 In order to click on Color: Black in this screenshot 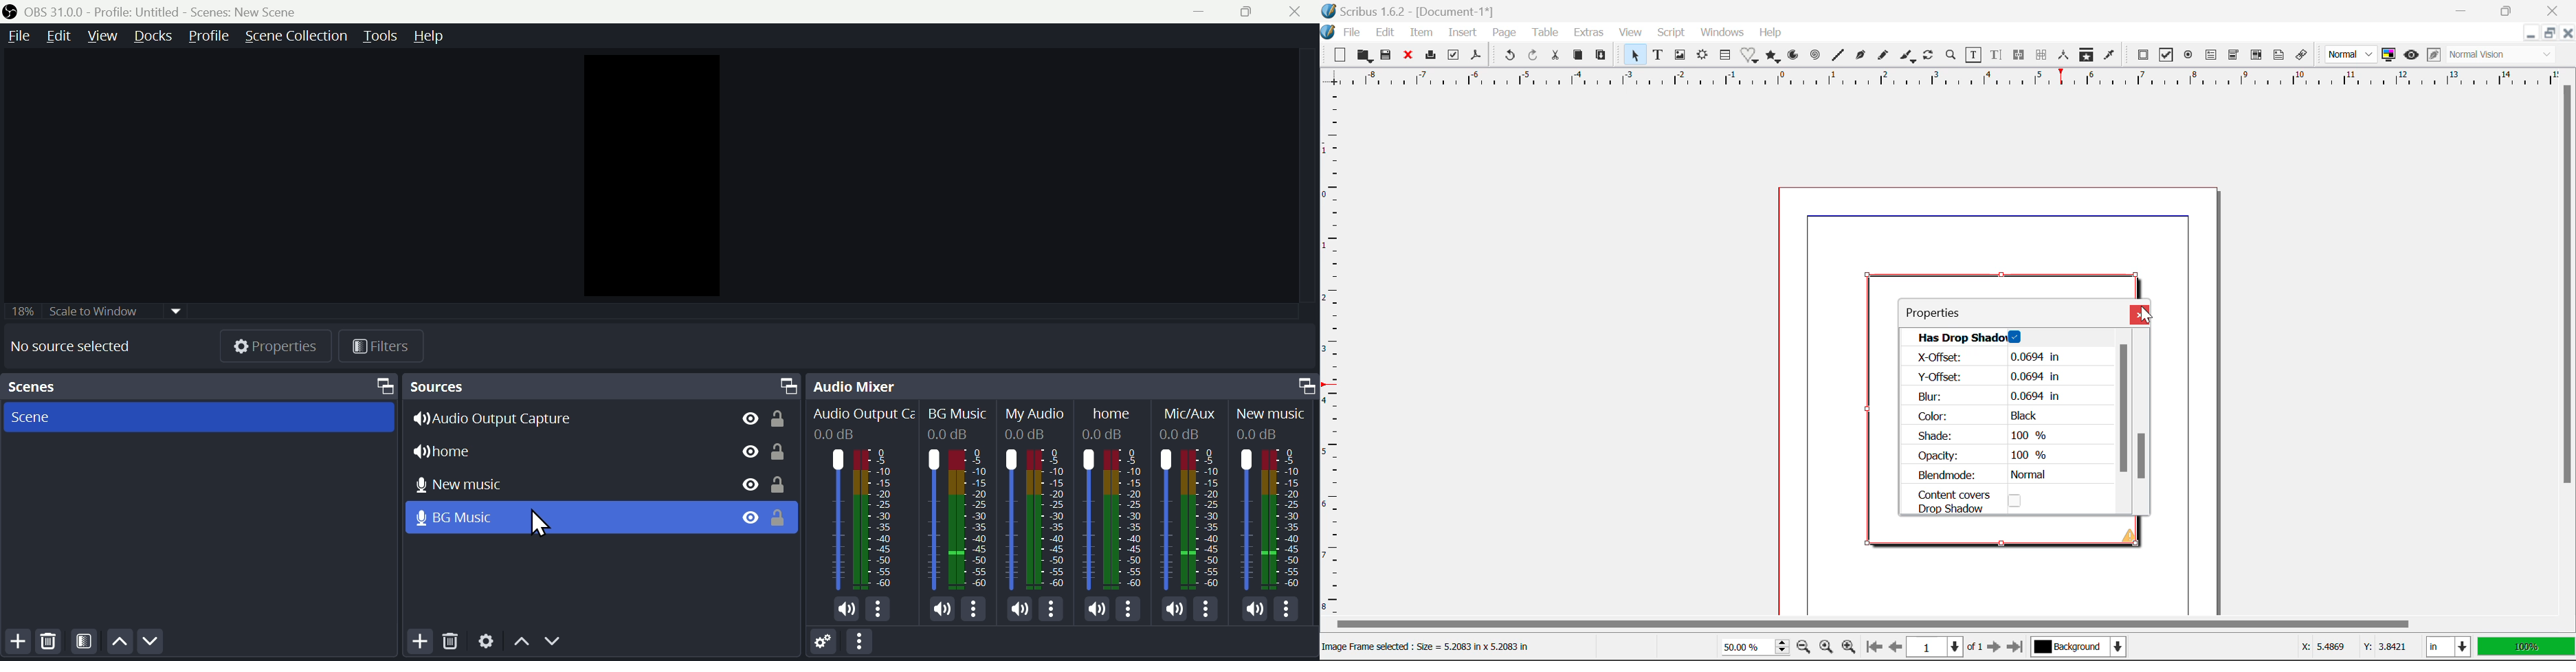, I will do `click(1980, 416)`.